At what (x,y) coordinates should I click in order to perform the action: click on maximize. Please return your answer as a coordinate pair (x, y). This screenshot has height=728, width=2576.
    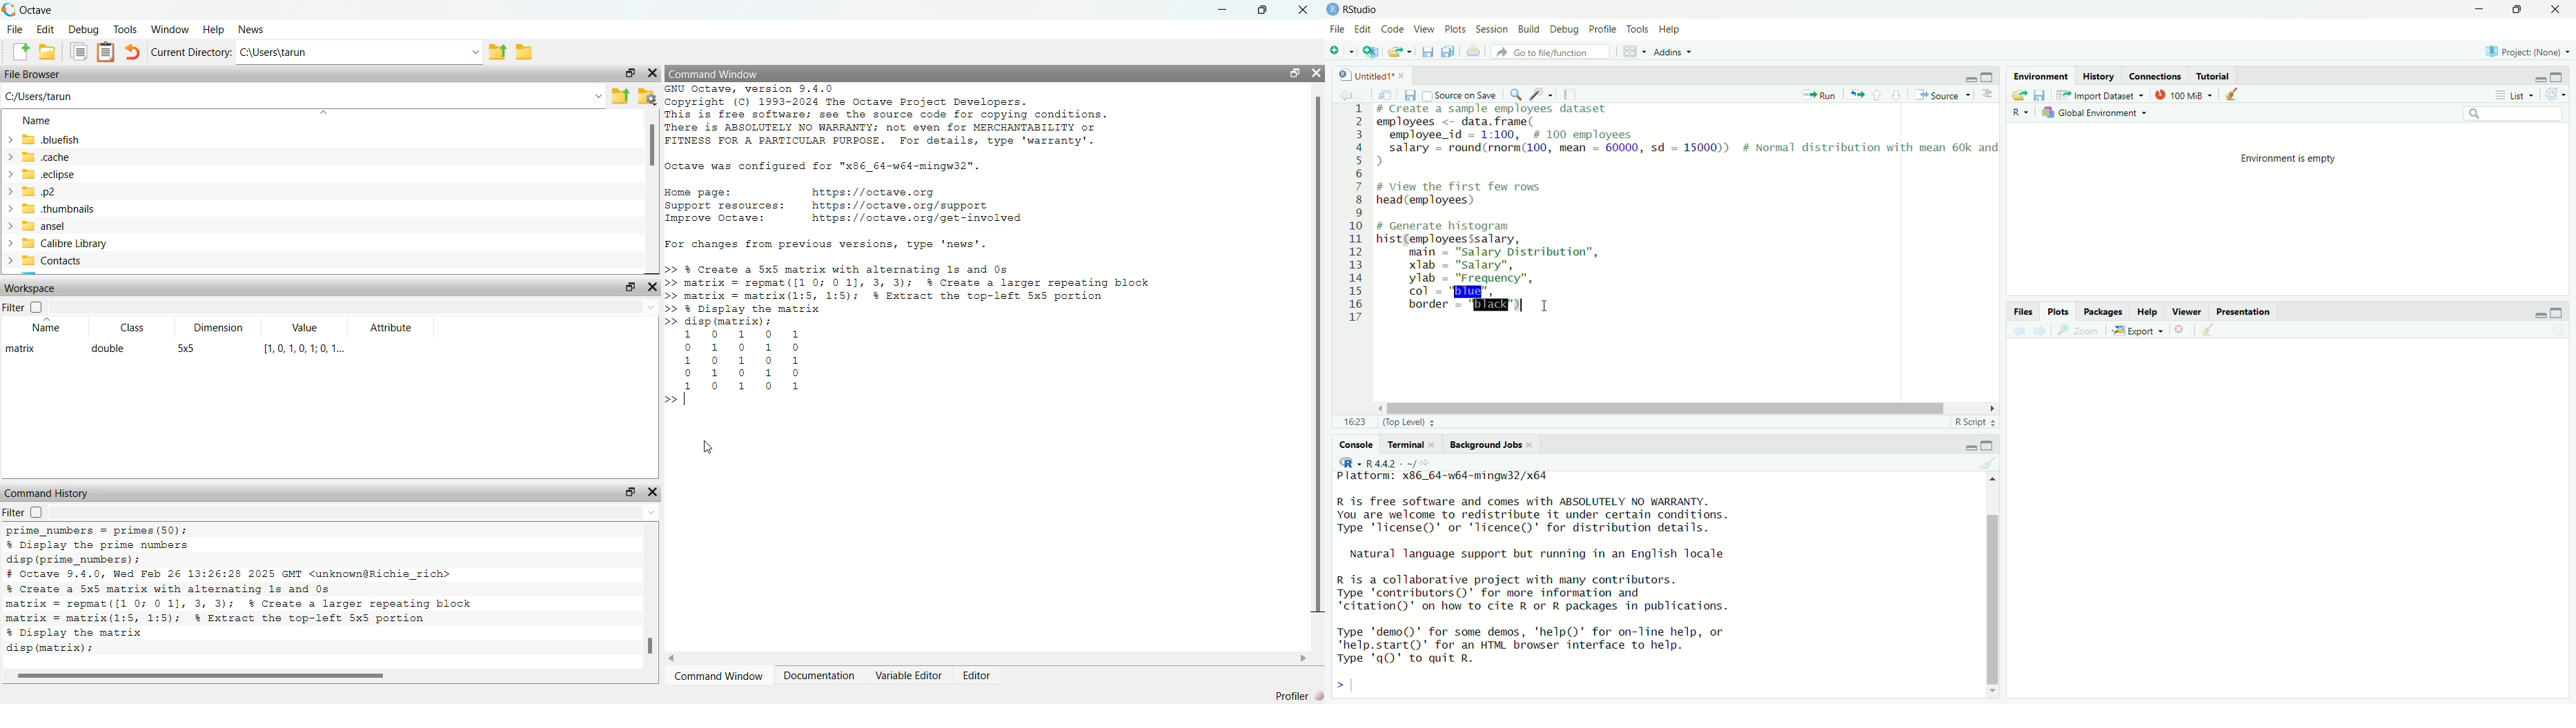
    Looking at the image, I should click on (2520, 10).